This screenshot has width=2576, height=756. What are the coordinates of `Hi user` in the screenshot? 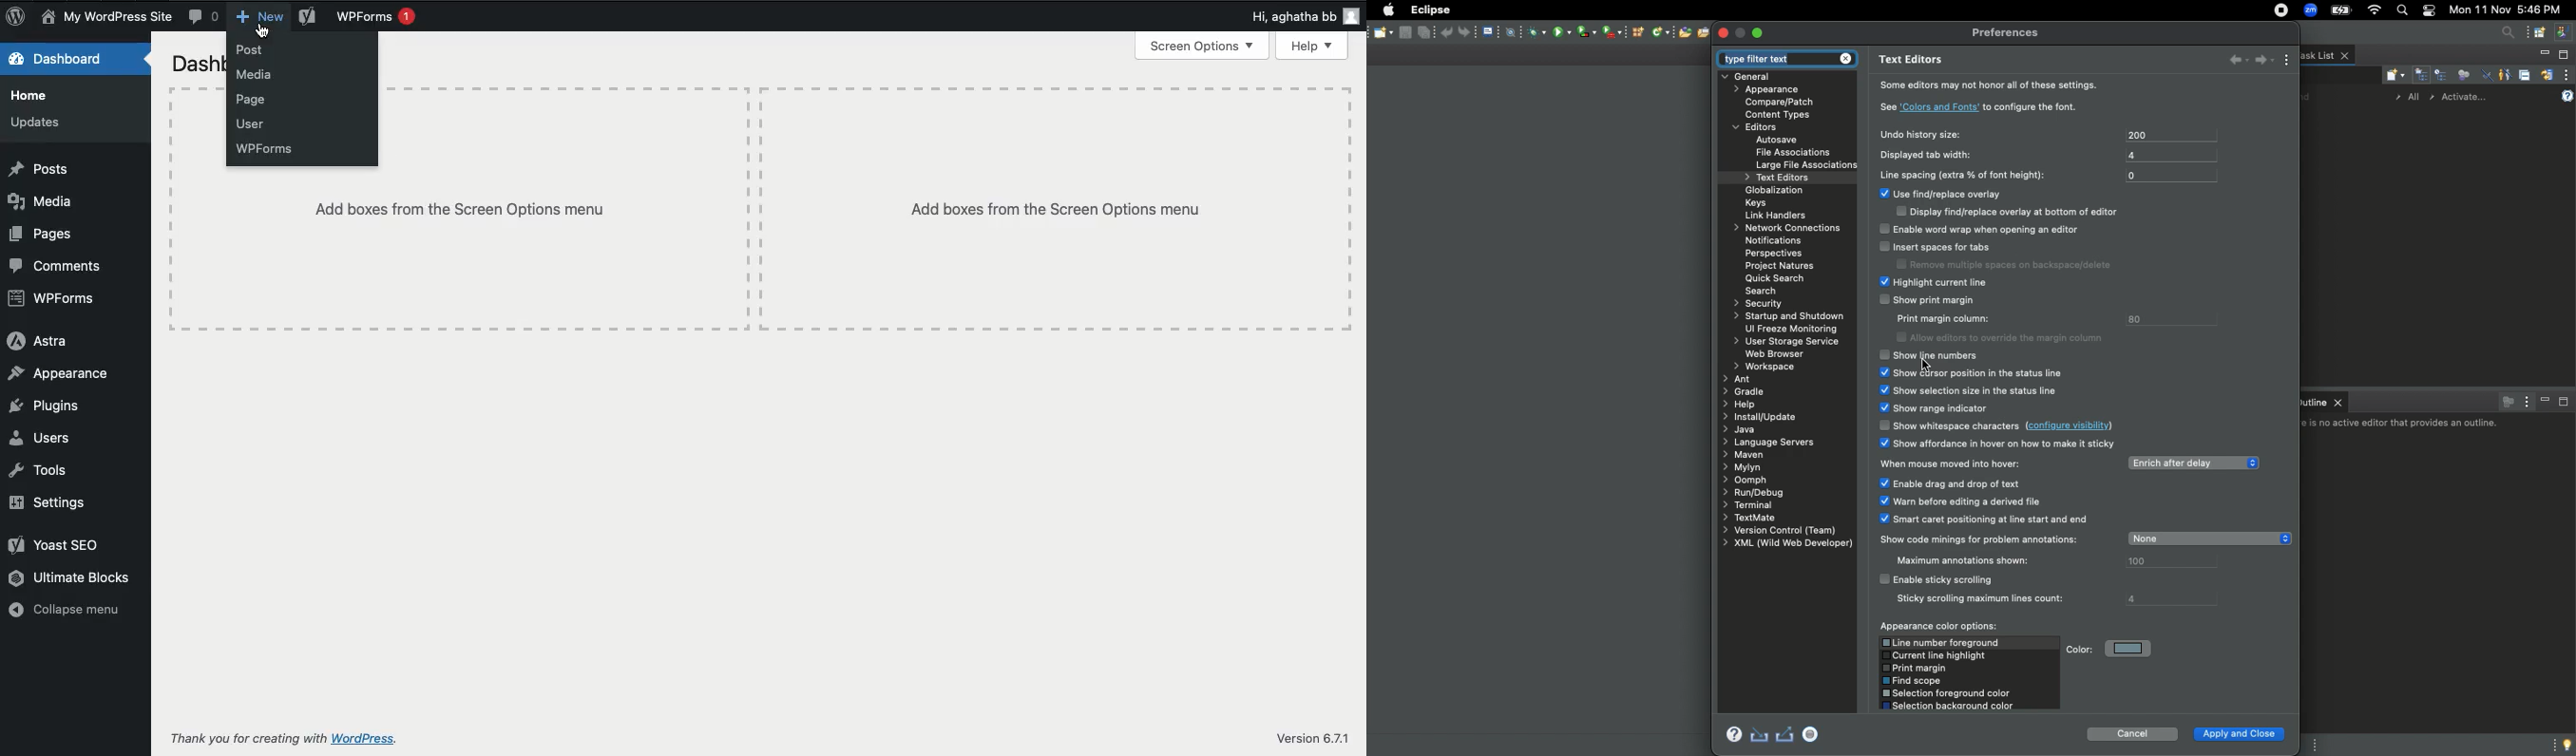 It's located at (1303, 14).